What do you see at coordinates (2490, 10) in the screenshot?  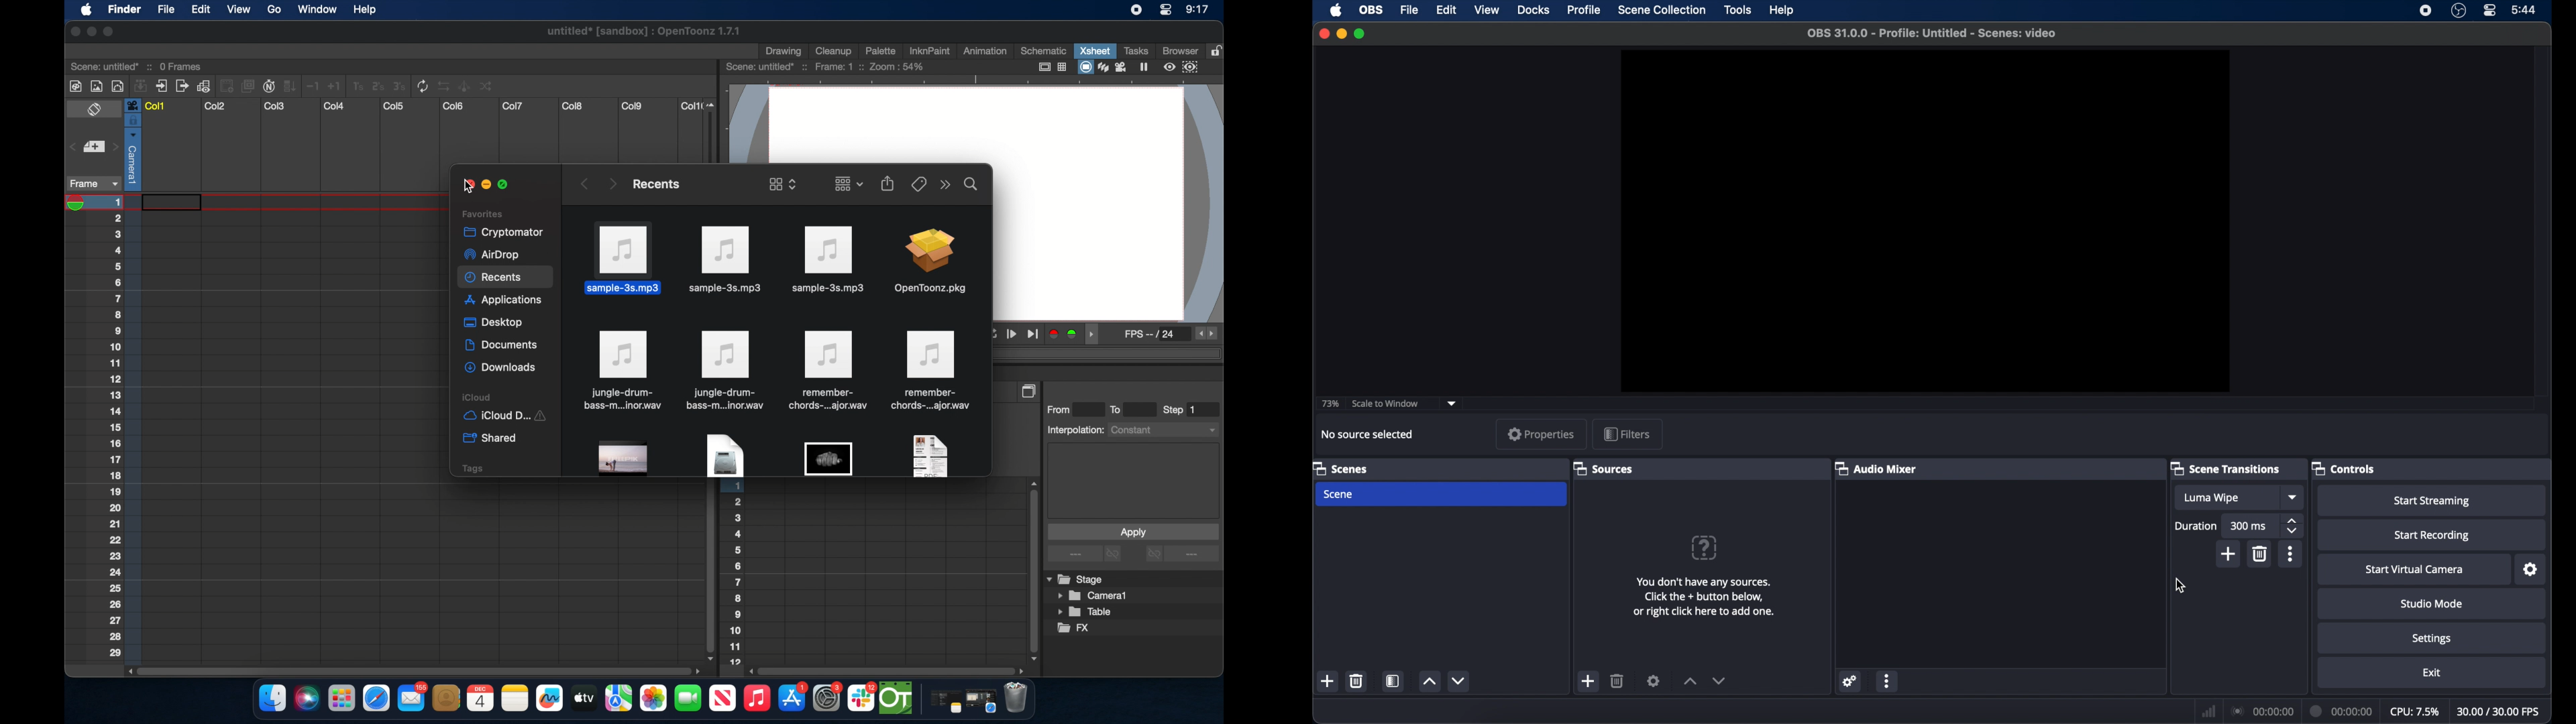 I see `control center` at bounding box center [2490, 10].